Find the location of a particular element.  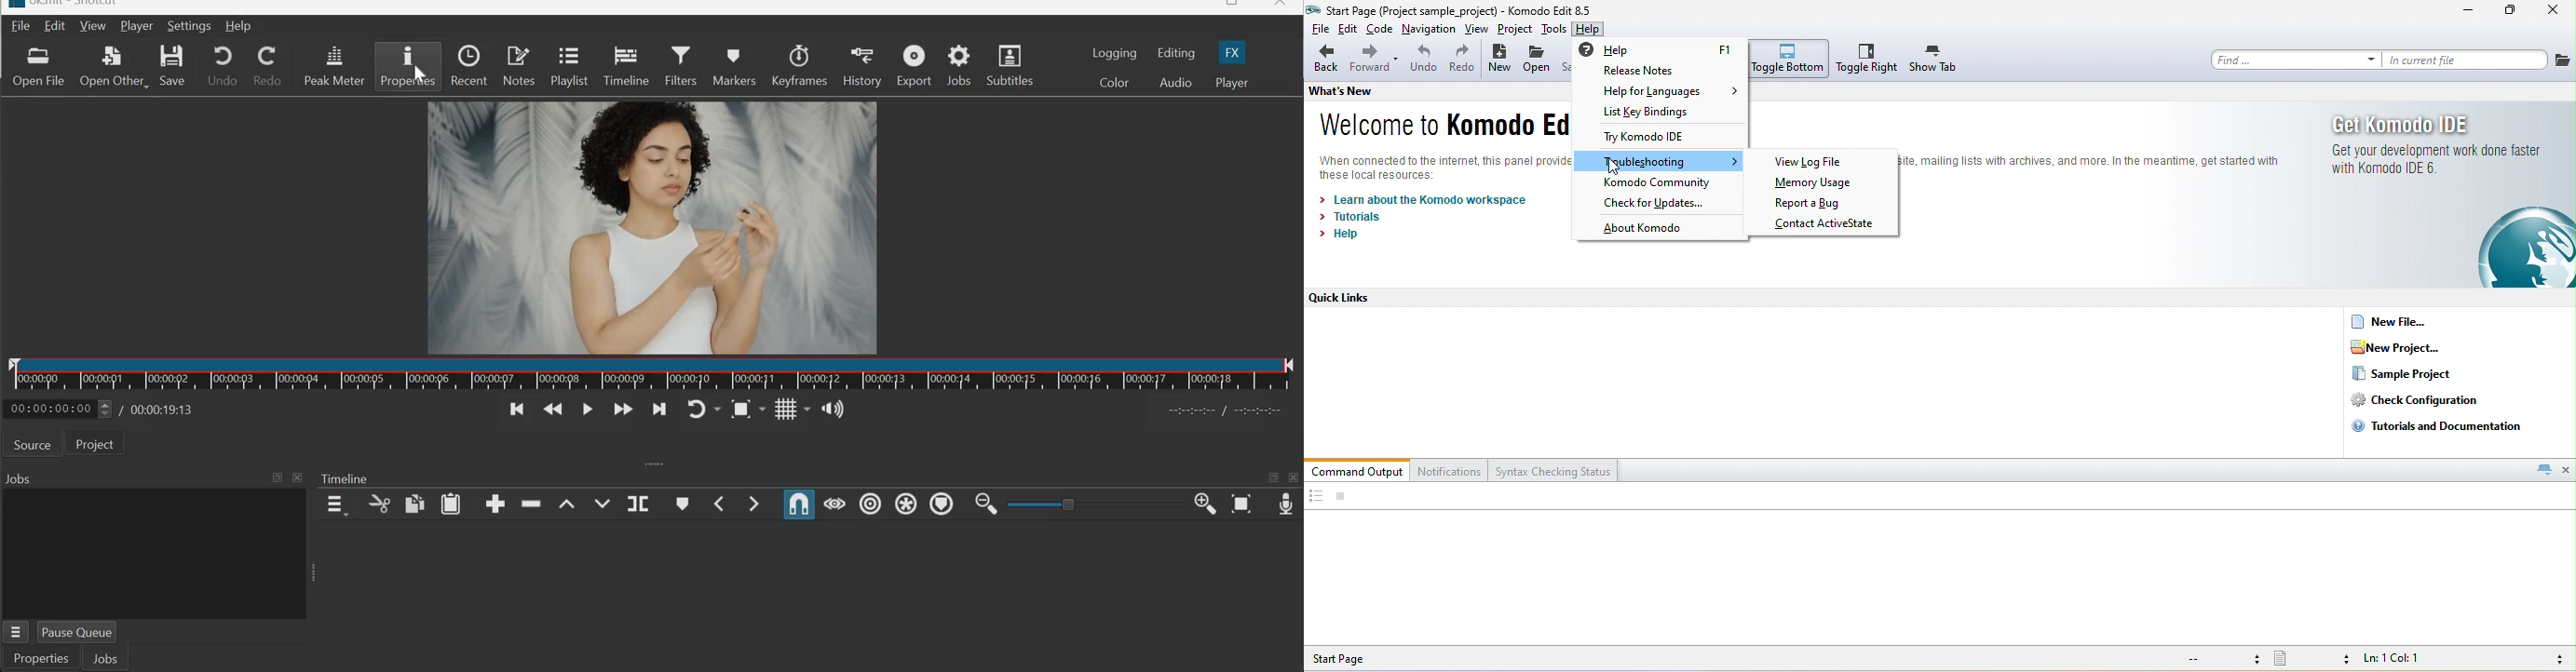

check for updates is located at coordinates (1662, 203).